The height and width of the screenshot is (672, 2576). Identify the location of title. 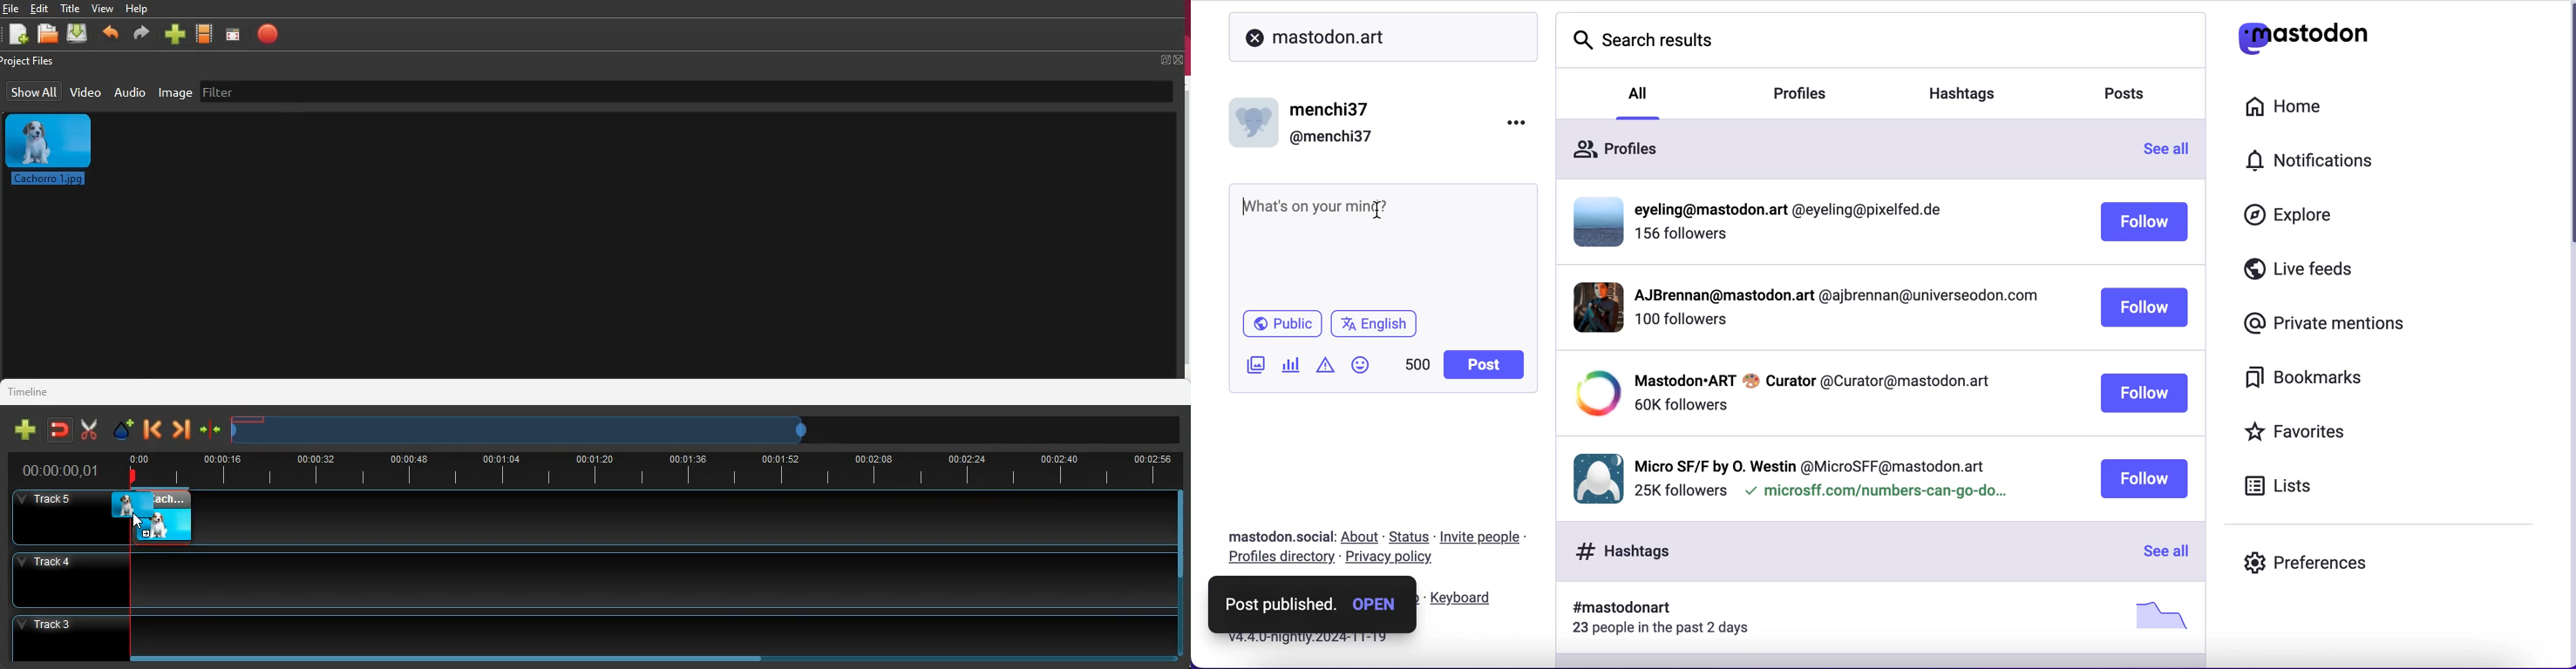
(71, 7).